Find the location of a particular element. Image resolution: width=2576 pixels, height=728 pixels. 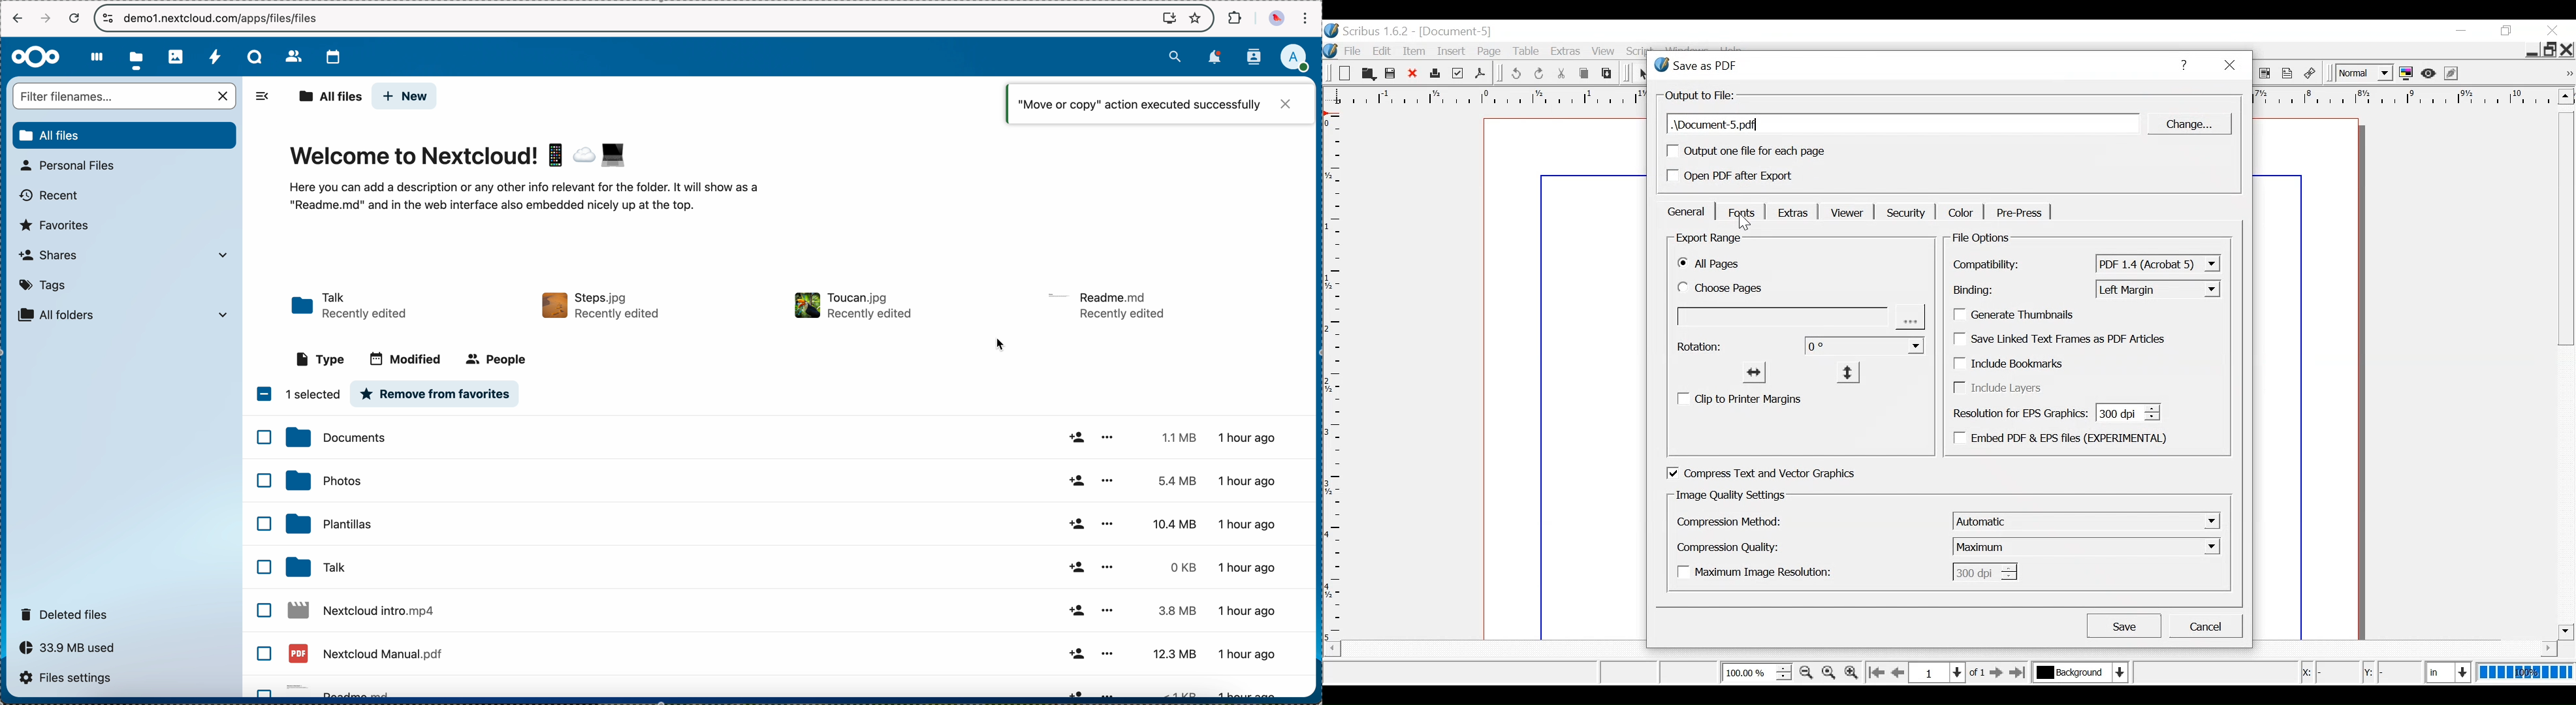

Edit in Preview mode is located at coordinates (2453, 73).